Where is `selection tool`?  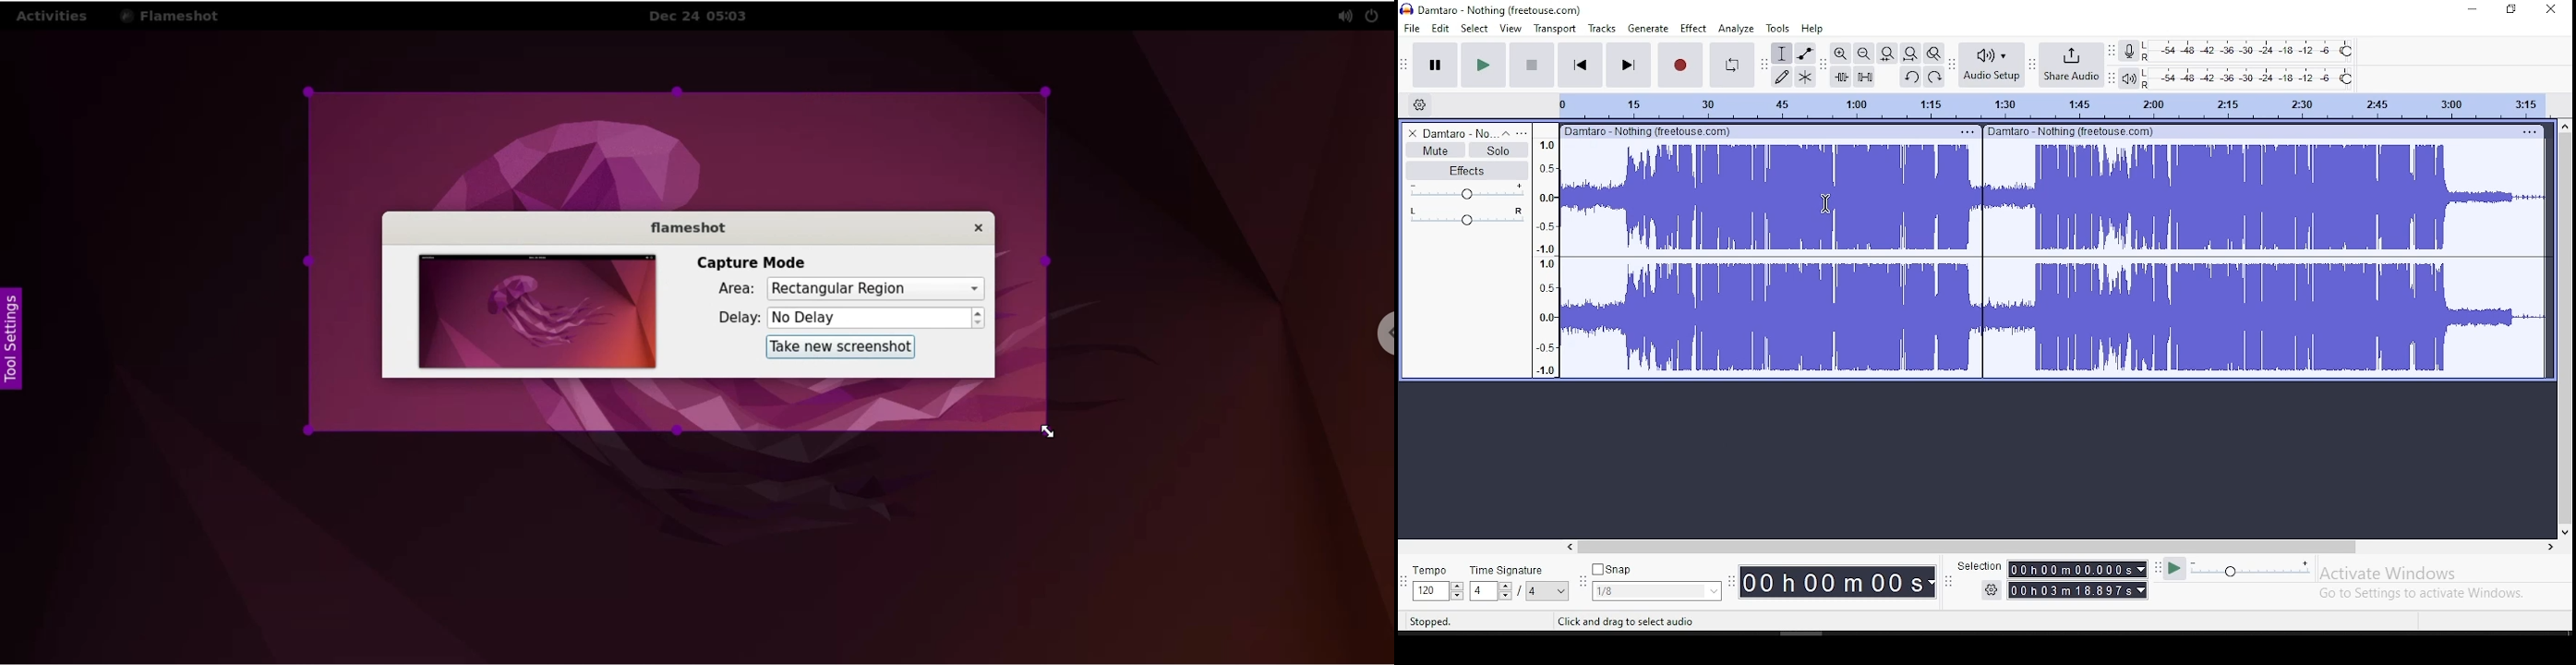
selection tool is located at coordinates (1781, 54).